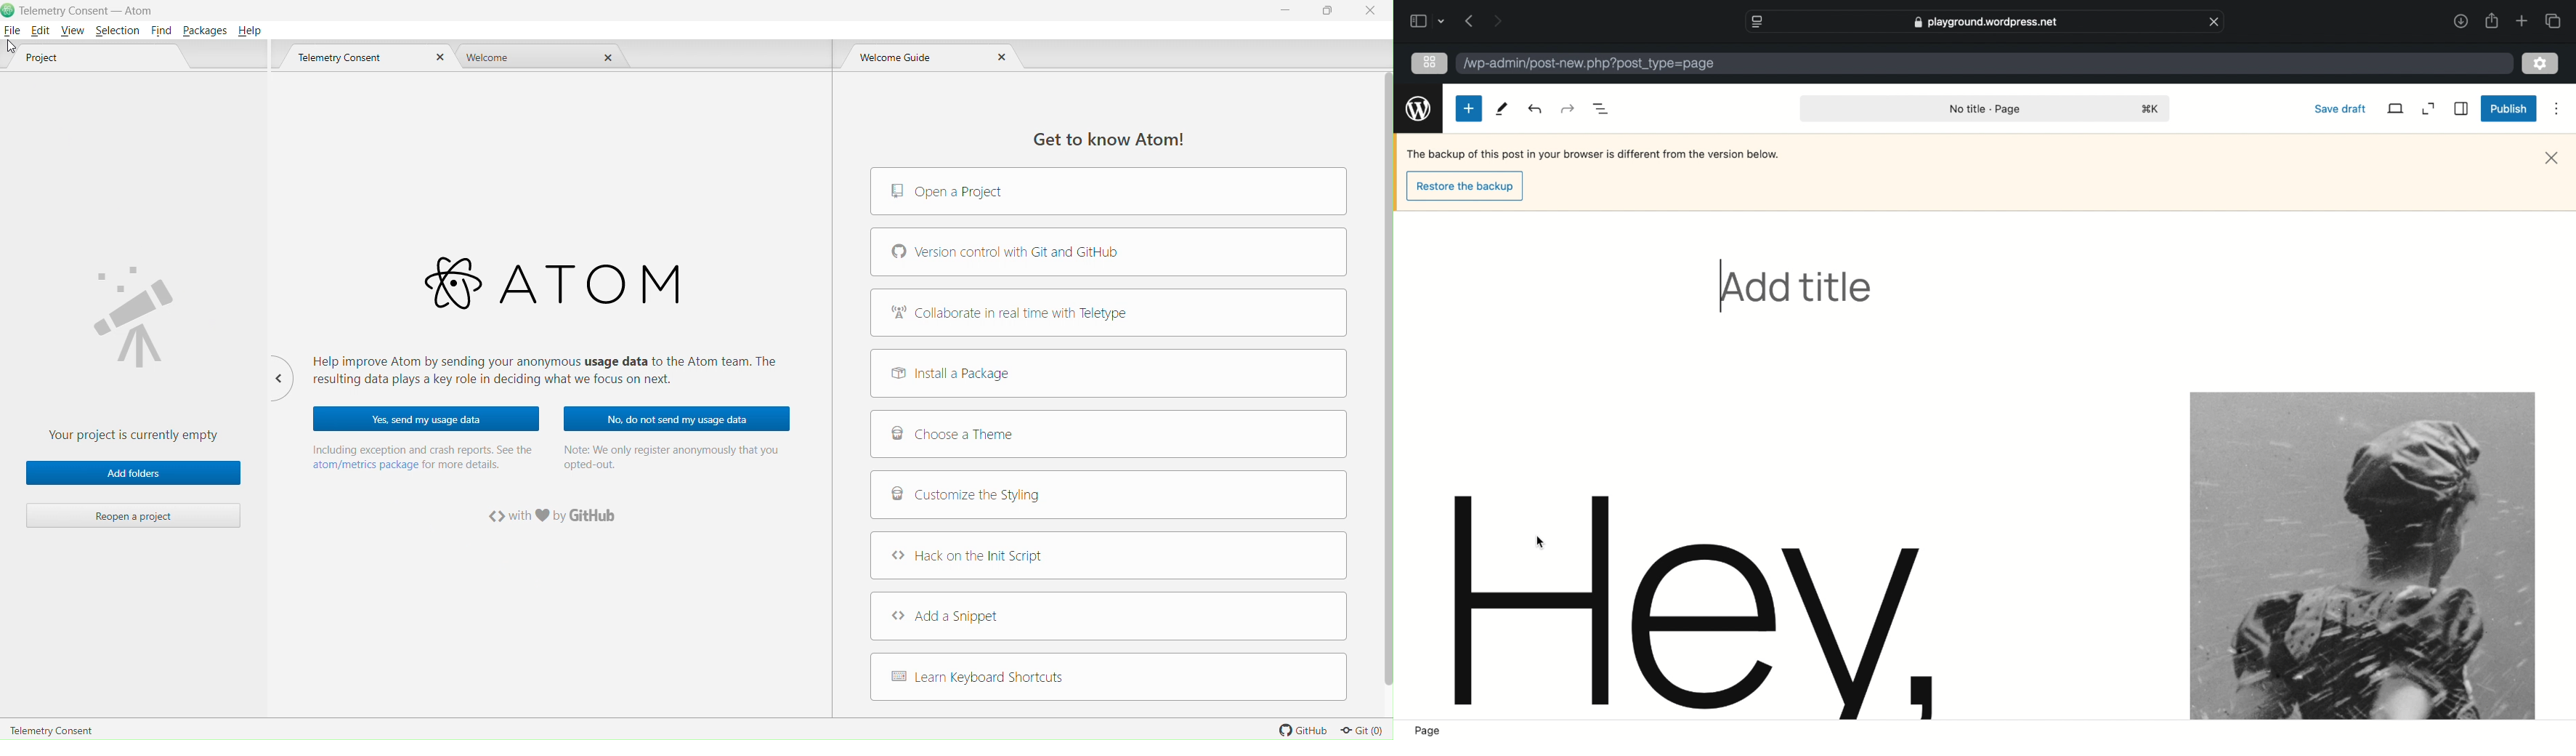 Image resolution: width=2576 pixels, height=756 pixels. What do you see at coordinates (1469, 22) in the screenshot?
I see `previous page` at bounding box center [1469, 22].